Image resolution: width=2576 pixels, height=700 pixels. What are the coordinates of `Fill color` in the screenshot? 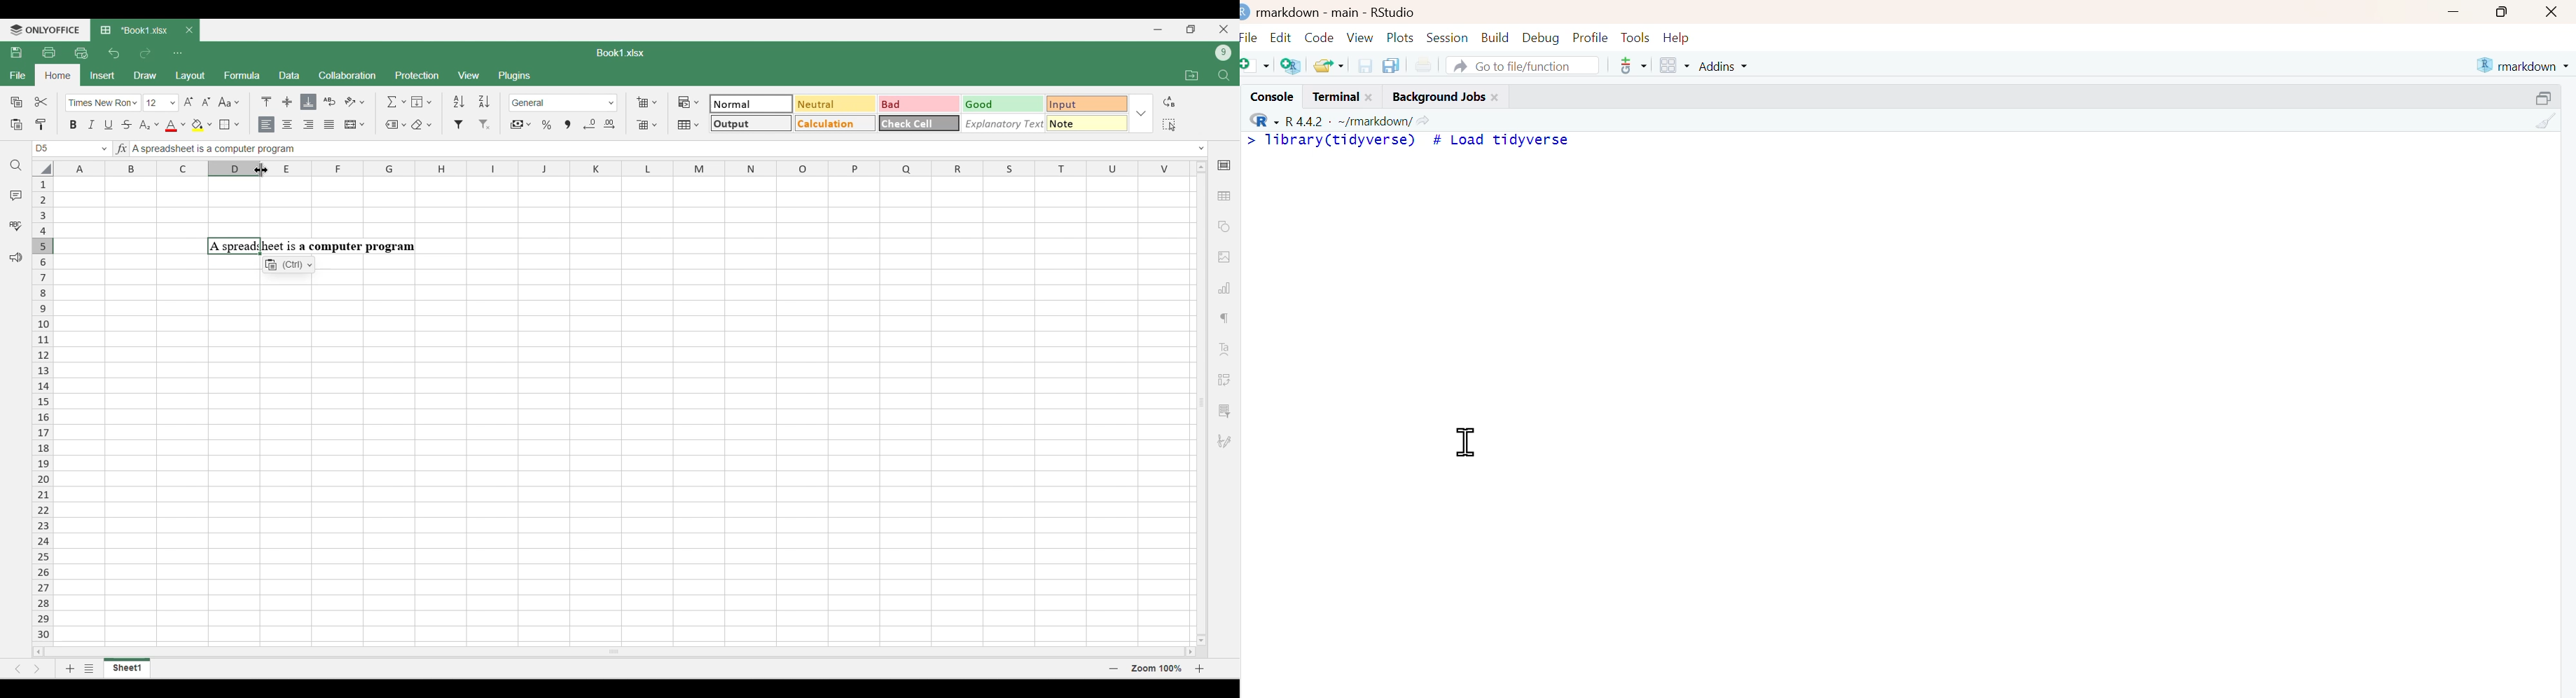 It's located at (202, 125).